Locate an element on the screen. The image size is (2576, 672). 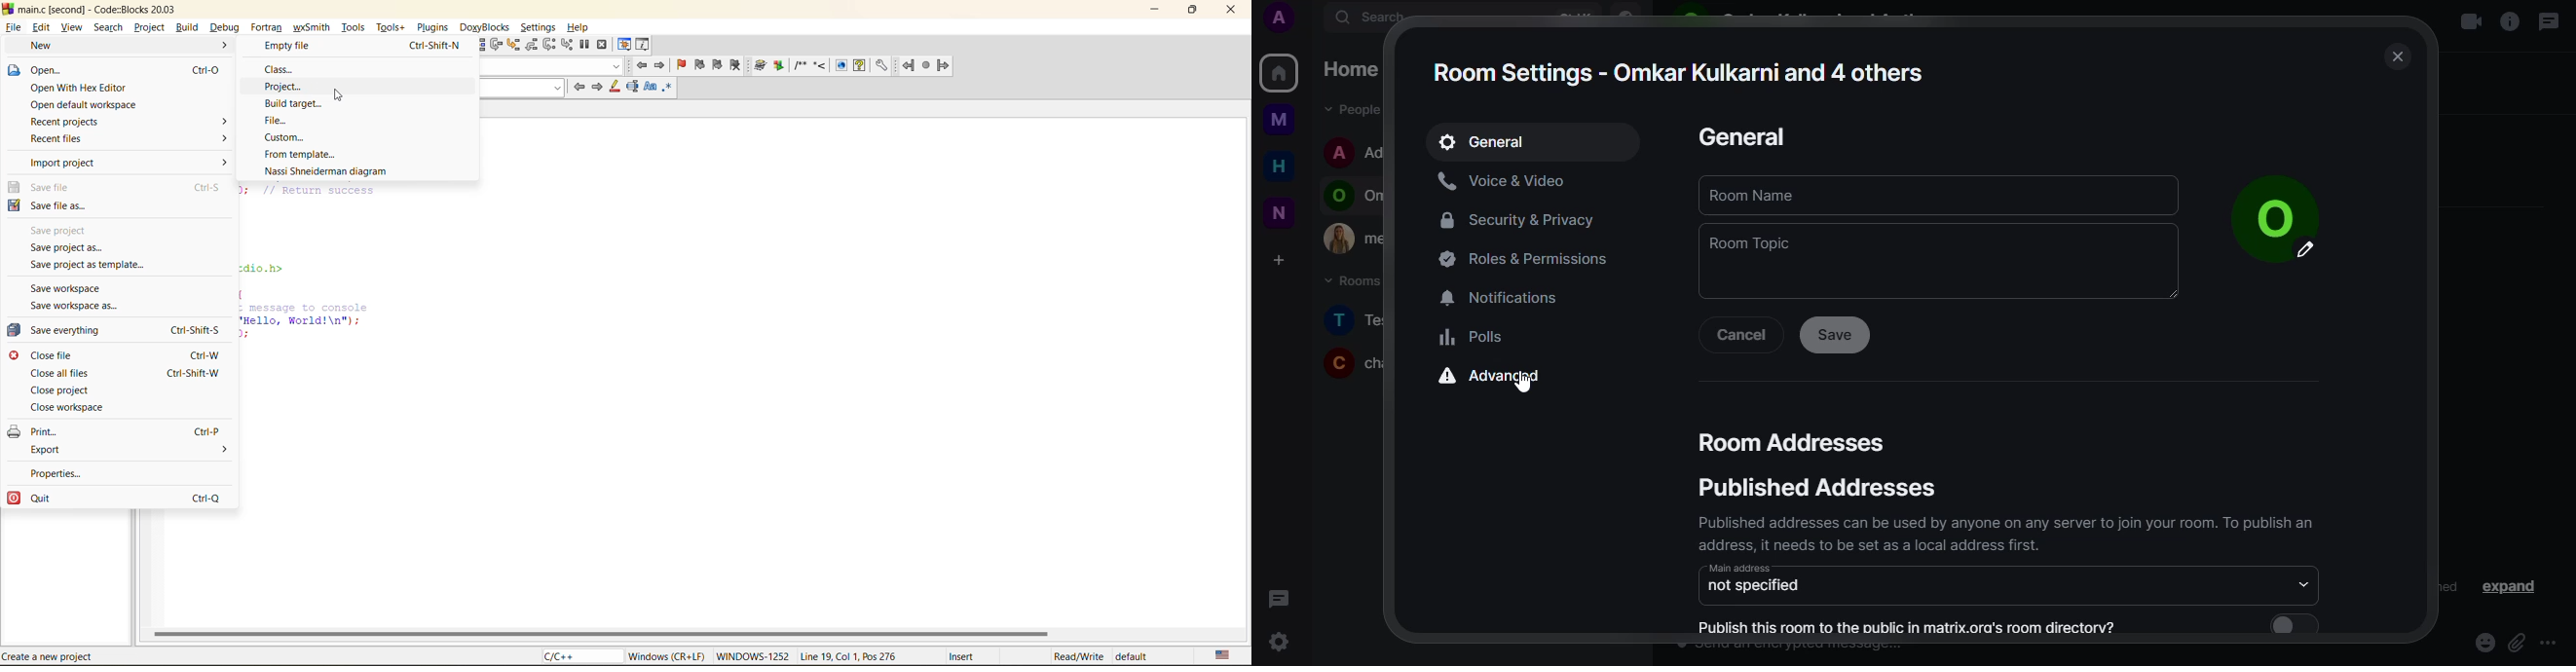
home is located at coordinates (1280, 72).